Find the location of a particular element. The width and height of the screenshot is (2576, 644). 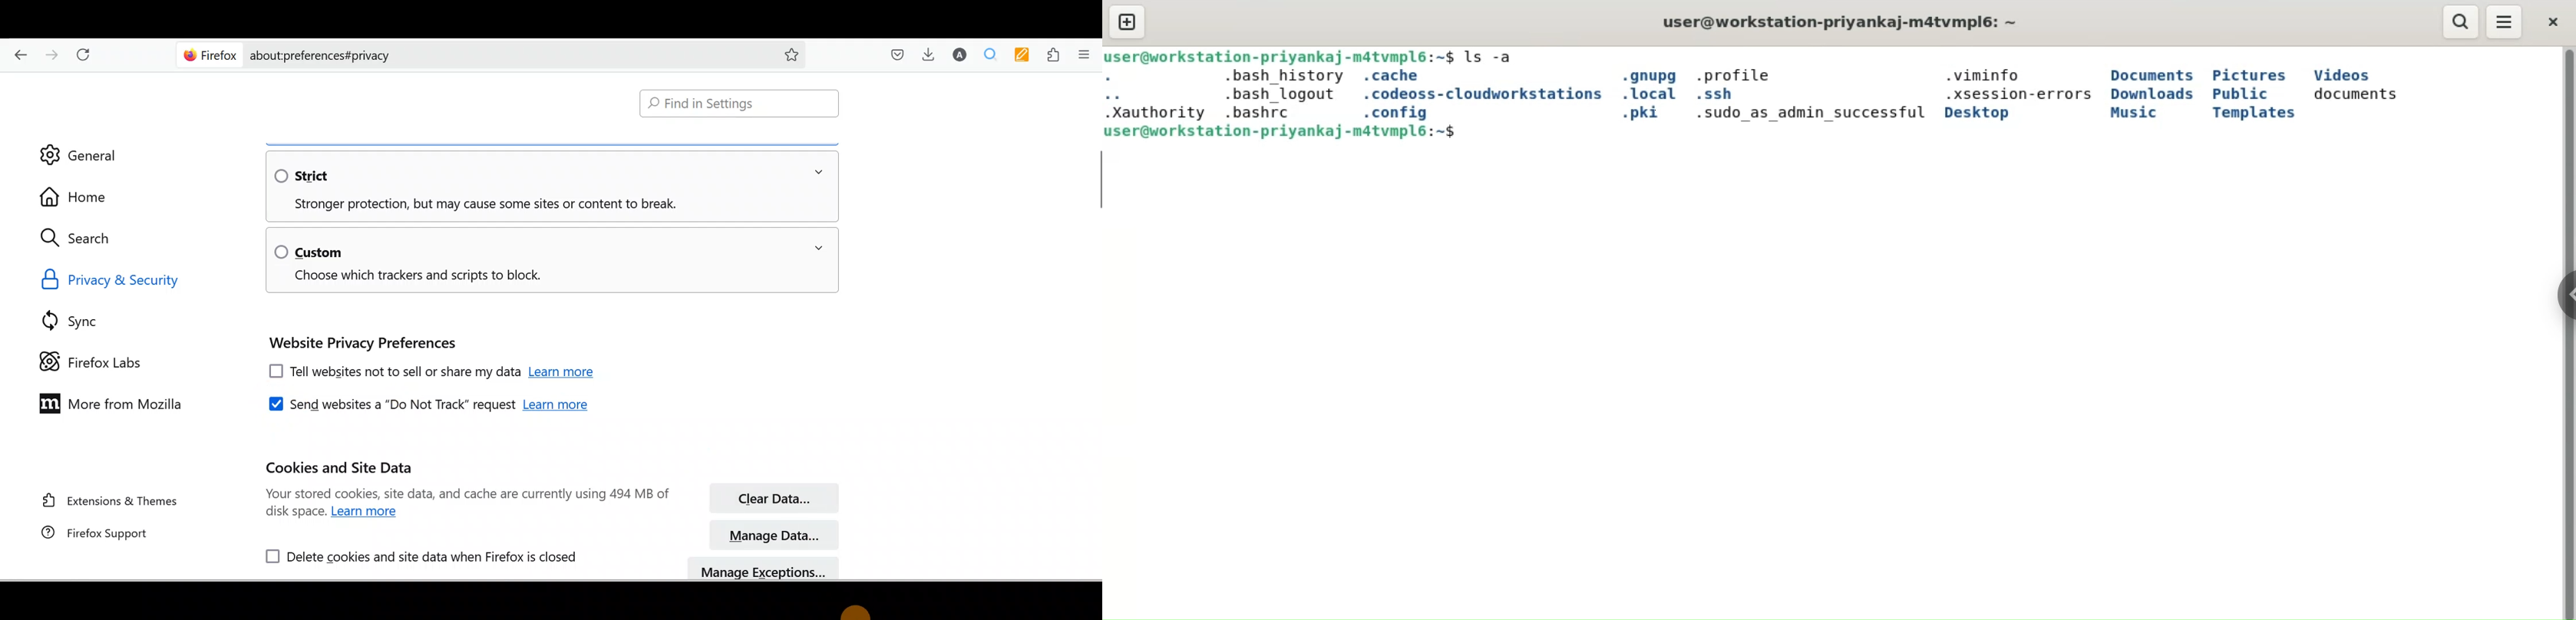

Learn more is located at coordinates (565, 374).